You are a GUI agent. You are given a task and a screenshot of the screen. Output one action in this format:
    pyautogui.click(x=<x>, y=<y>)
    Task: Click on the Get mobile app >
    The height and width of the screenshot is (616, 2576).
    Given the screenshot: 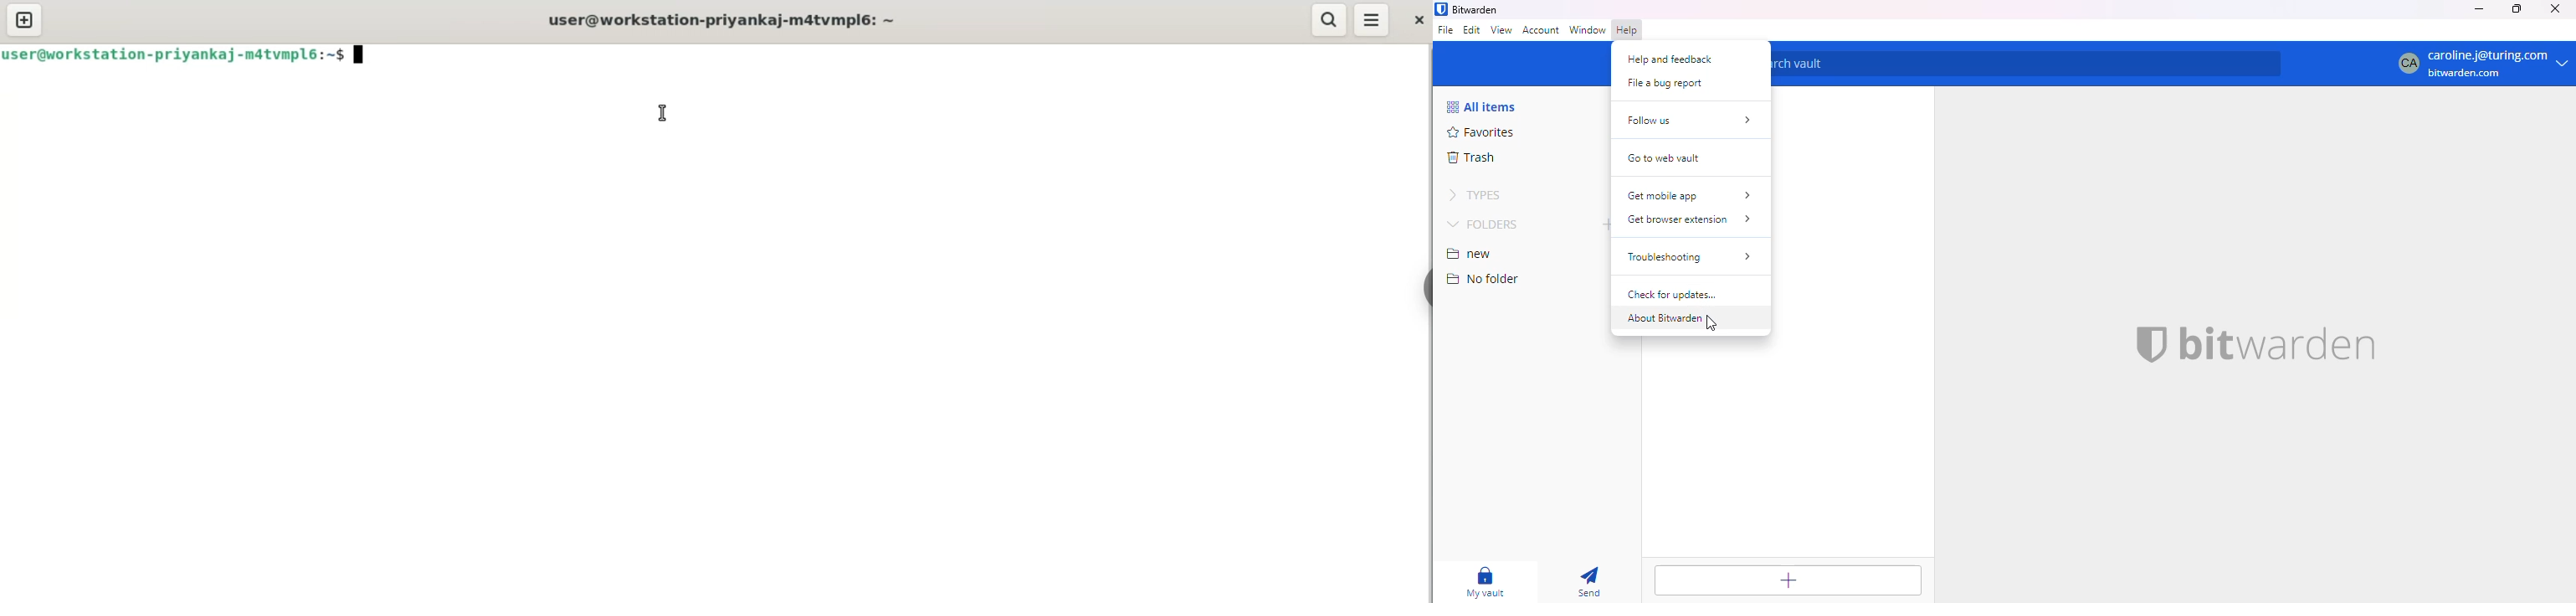 What is the action you would take?
    pyautogui.click(x=1690, y=195)
    